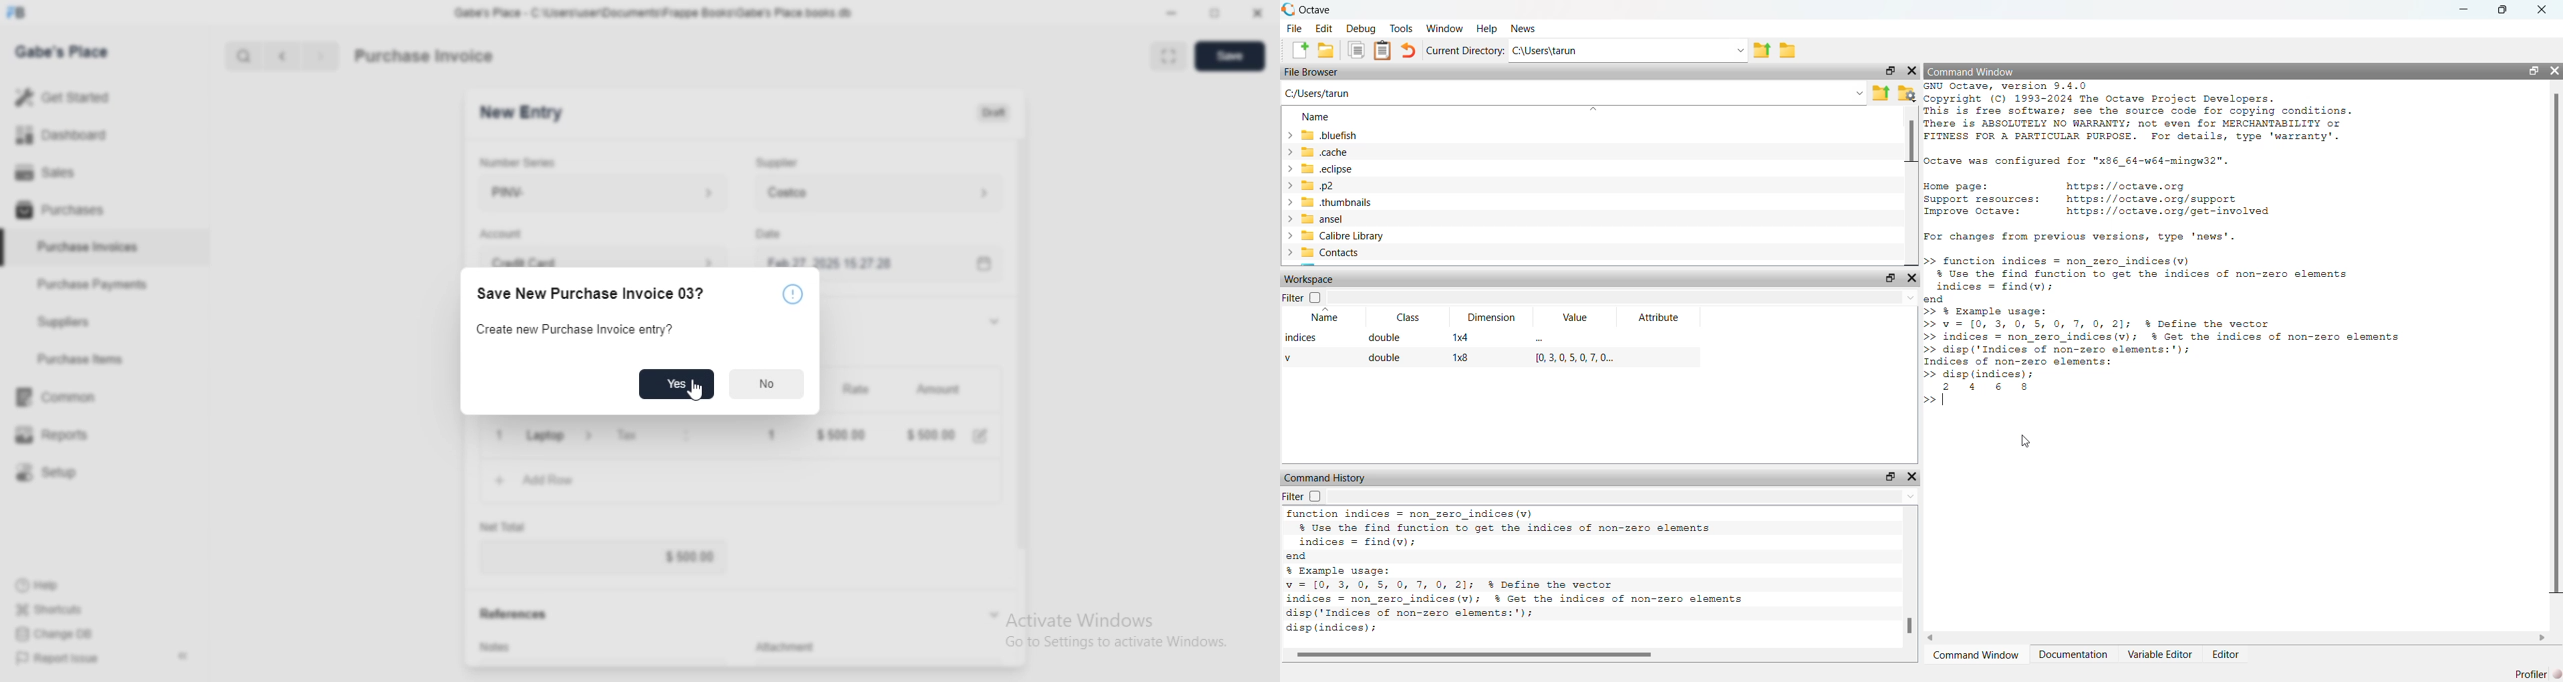 Image resolution: width=2576 pixels, height=700 pixels. Describe the element at coordinates (792, 294) in the screenshot. I see `More information` at that location.